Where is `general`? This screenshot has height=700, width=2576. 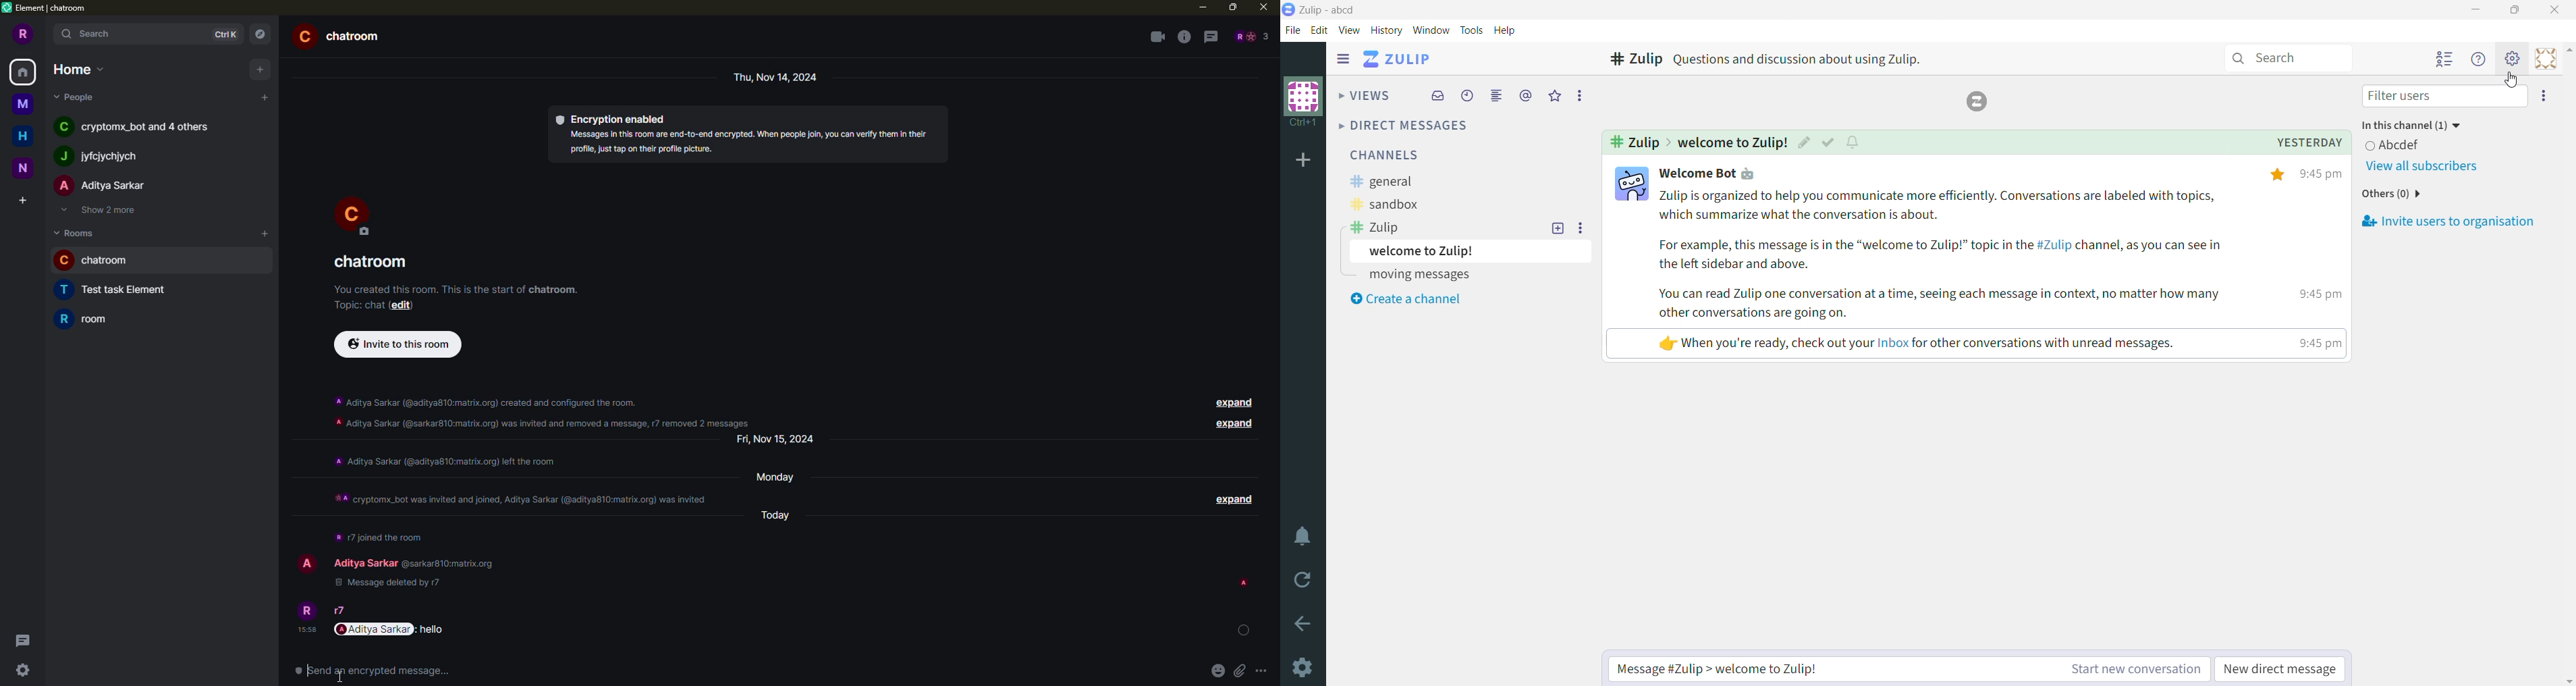 general is located at coordinates (1383, 182).